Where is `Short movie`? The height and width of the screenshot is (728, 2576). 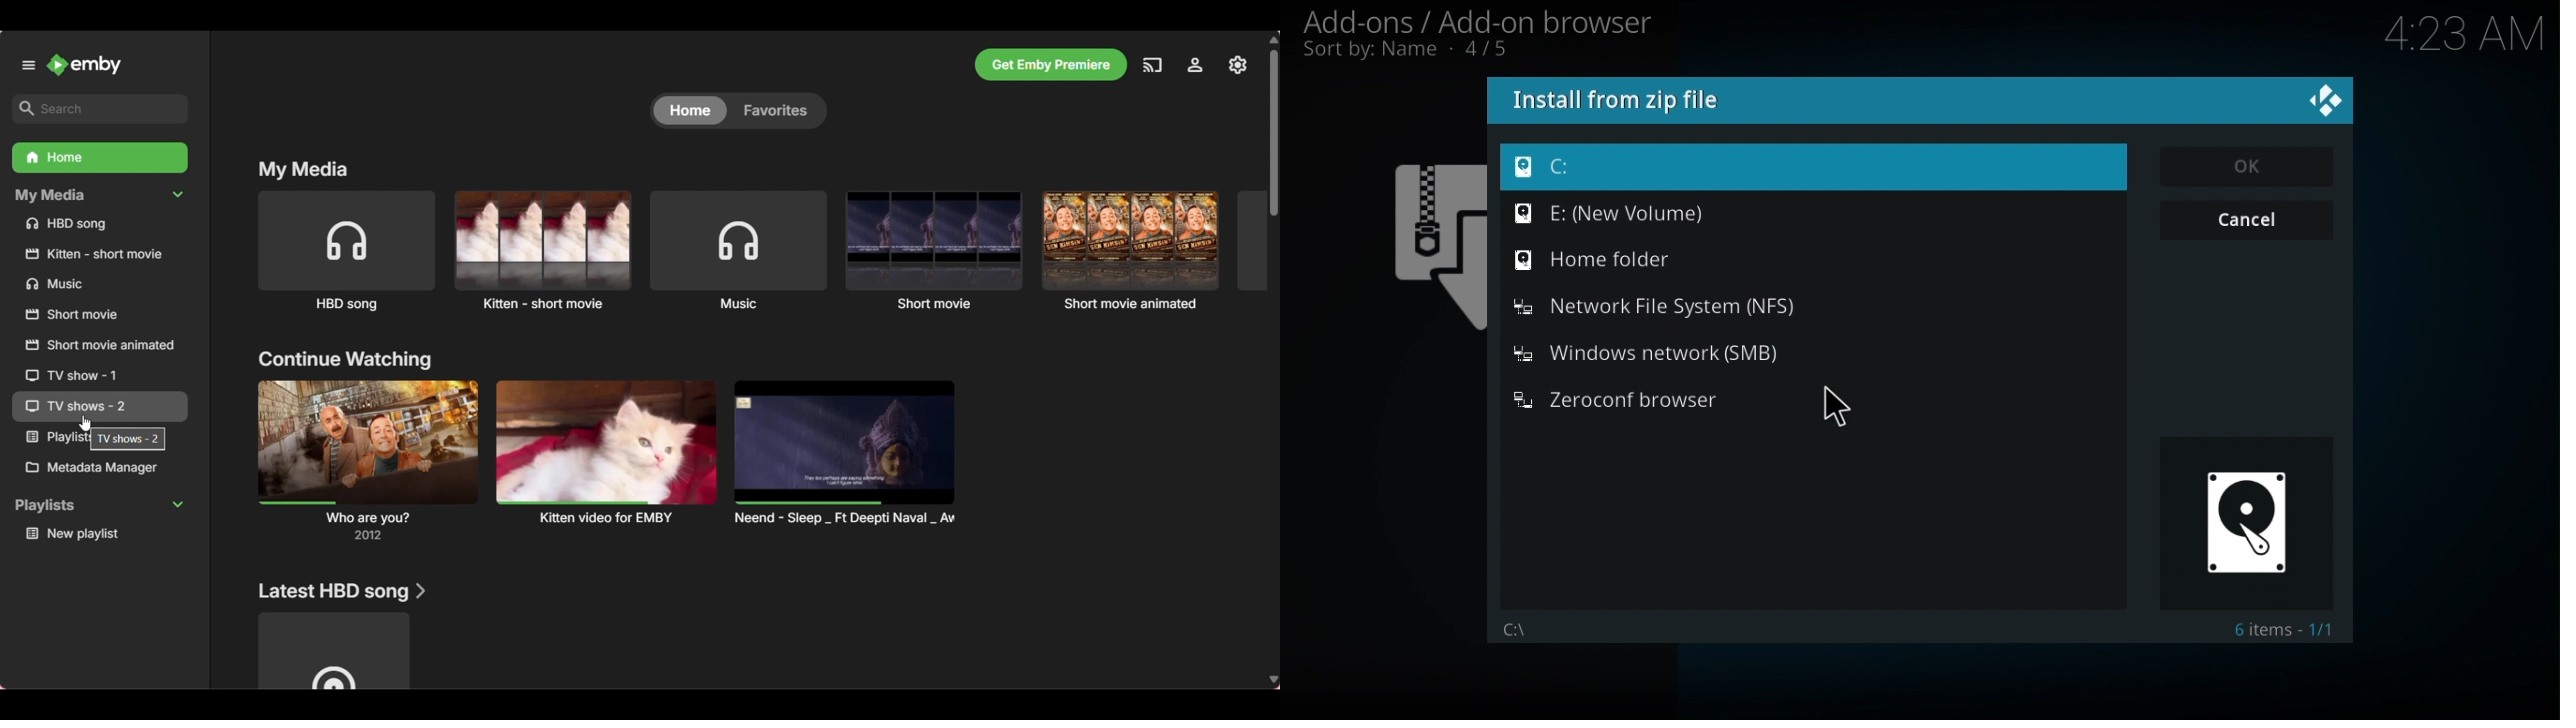
Short movie is located at coordinates (935, 251).